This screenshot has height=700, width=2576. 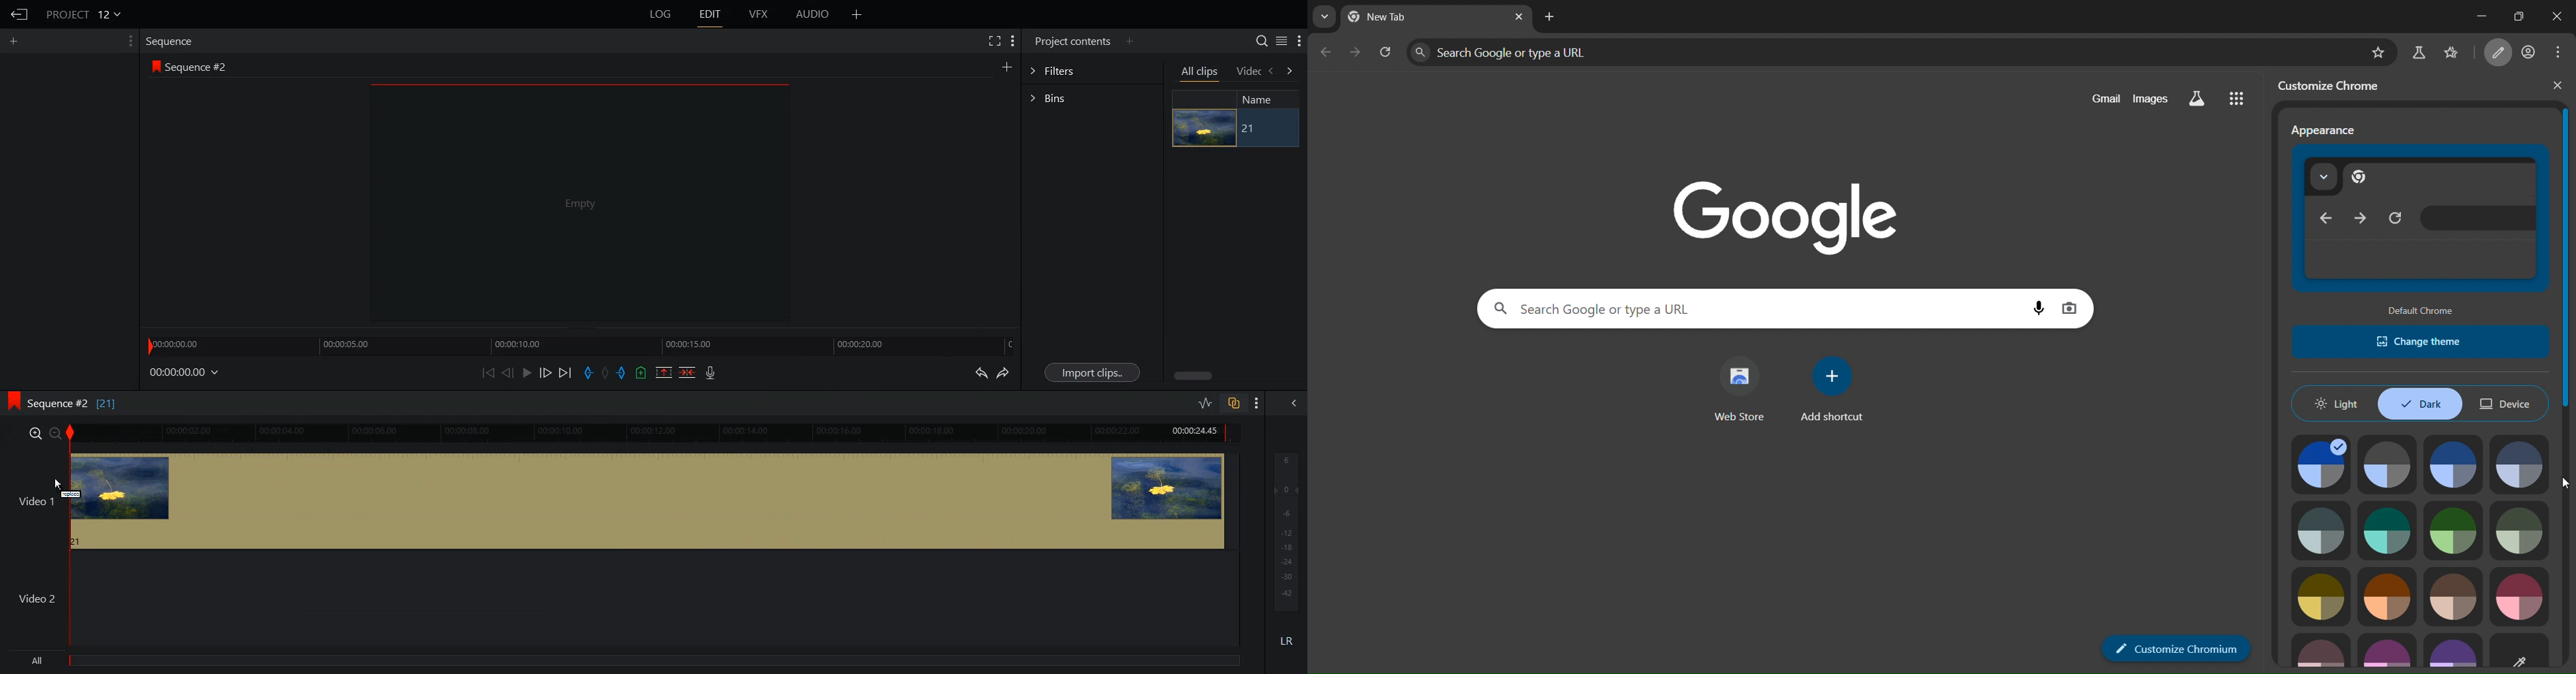 What do you see at coordinates (2521, 650) in the screenshot?
I see `image` at bounding box center [2521, 650].